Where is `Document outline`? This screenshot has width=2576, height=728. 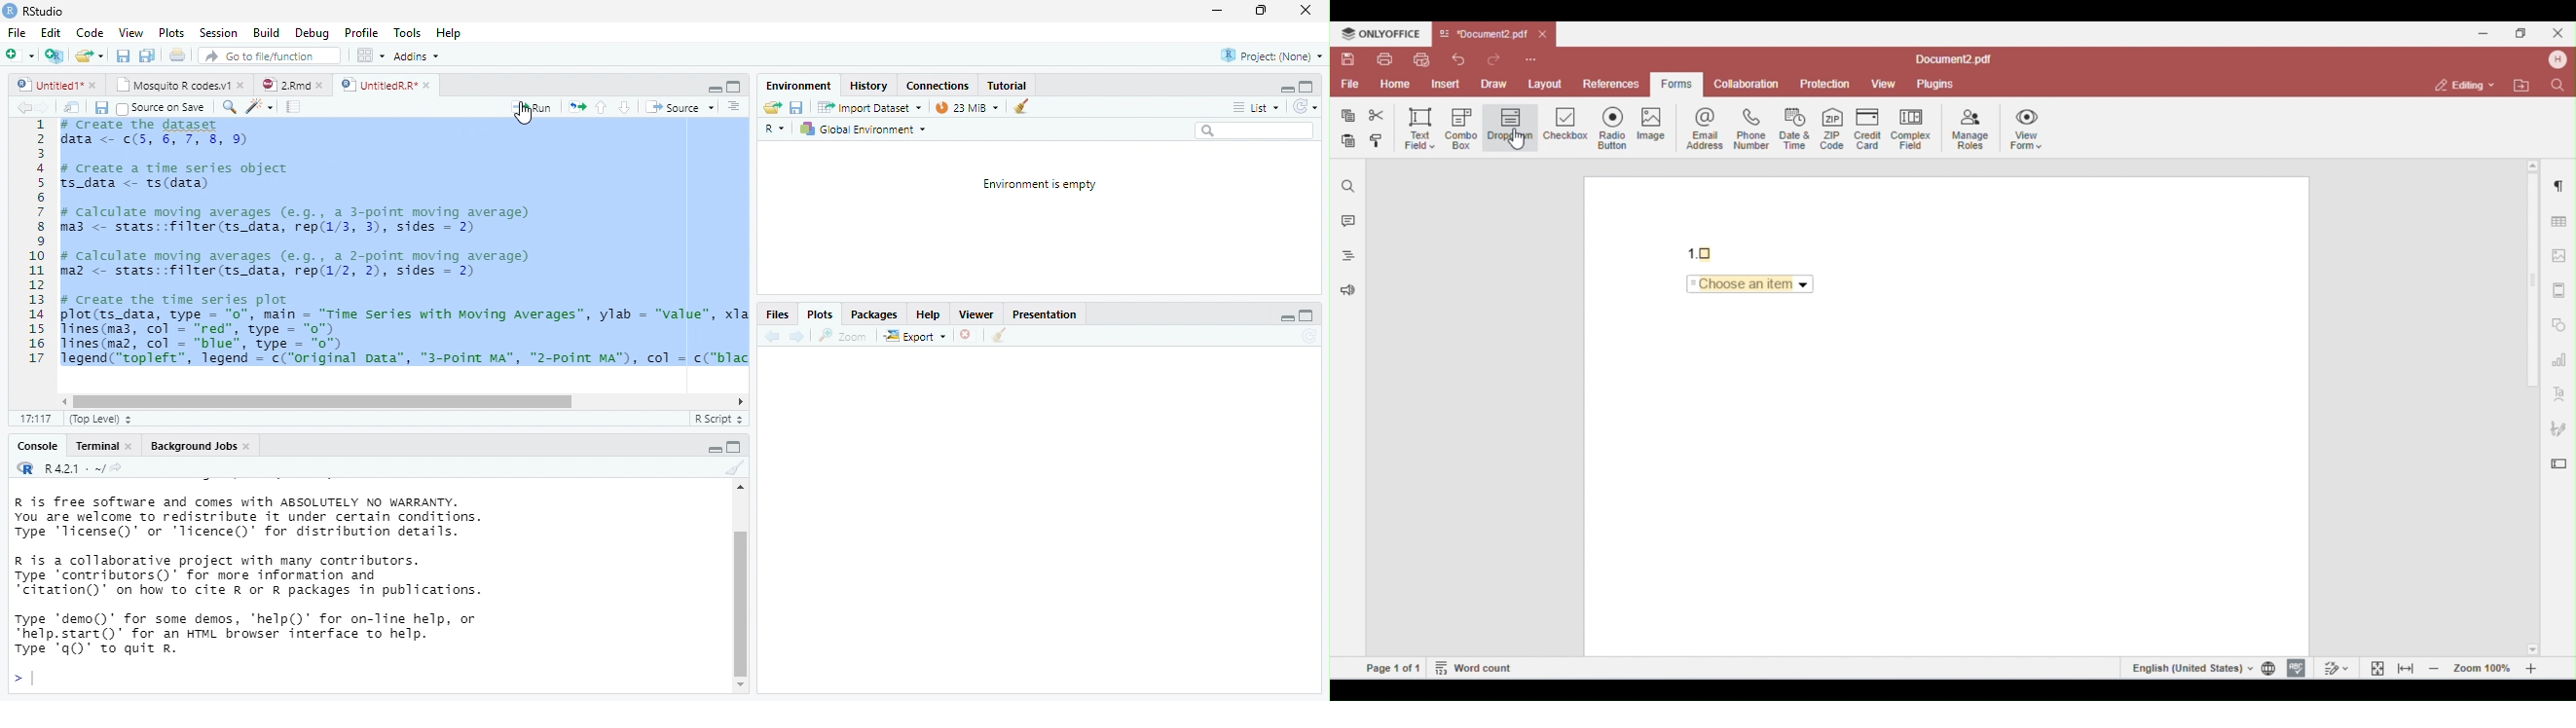
Document outline is located at coordinates (735, 107).